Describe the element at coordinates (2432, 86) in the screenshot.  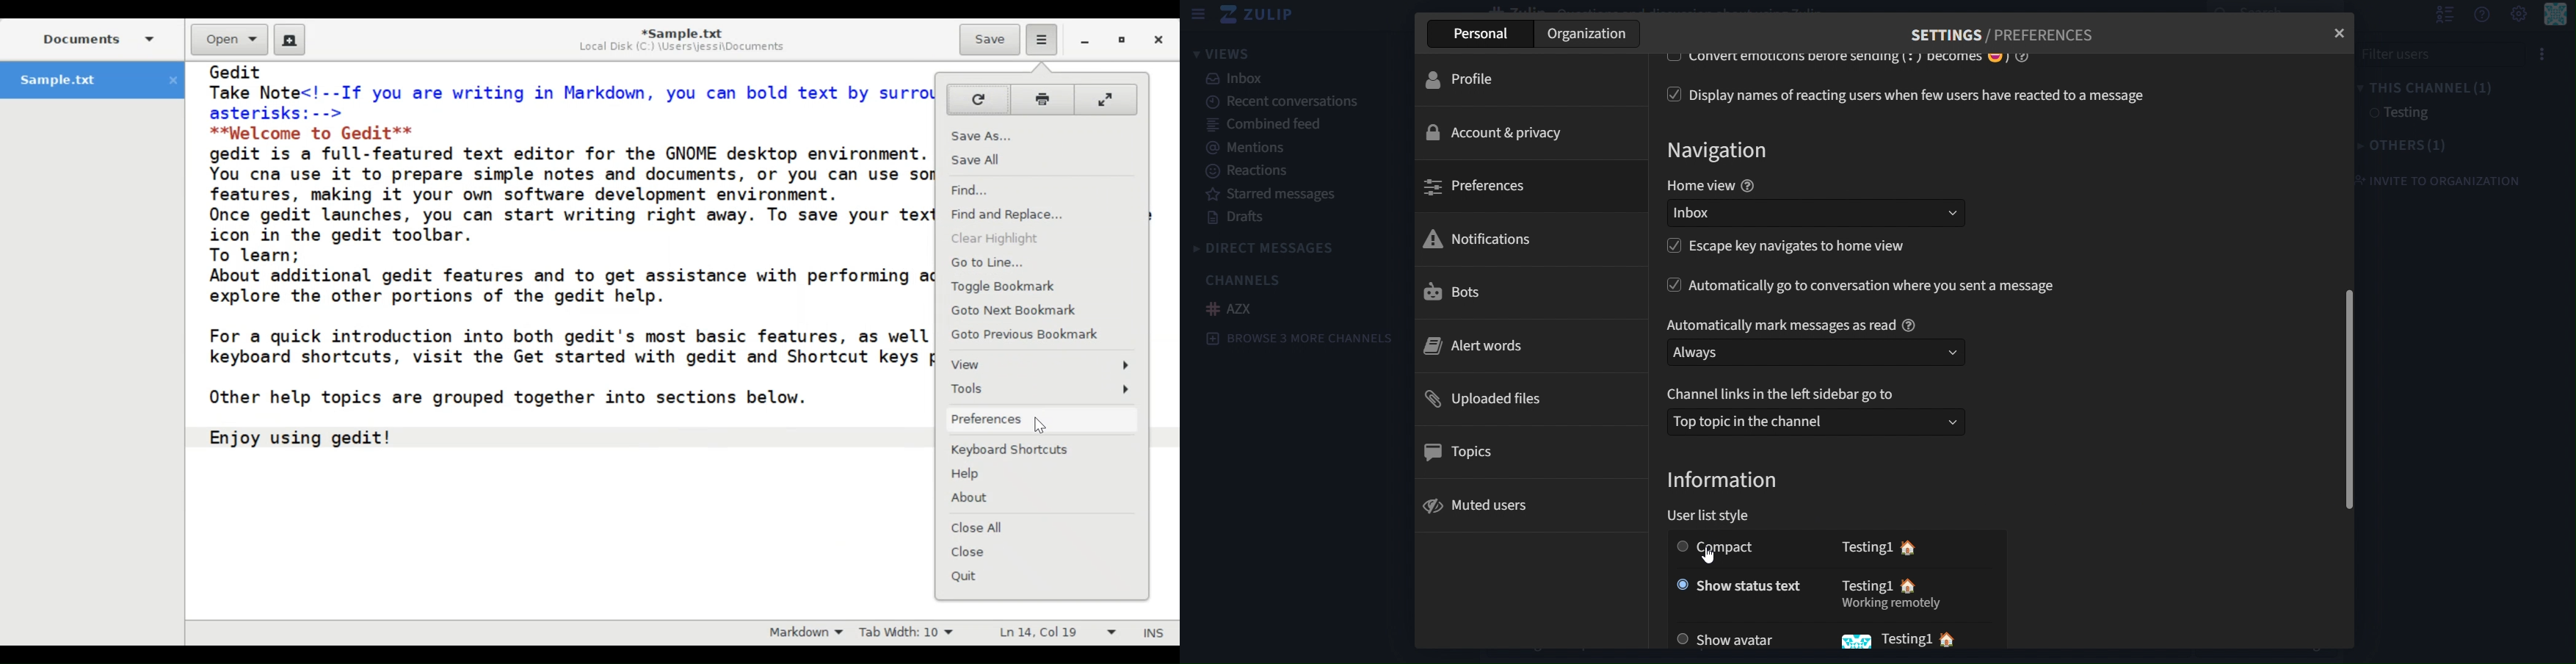
I see `this channel(1)` at that location.